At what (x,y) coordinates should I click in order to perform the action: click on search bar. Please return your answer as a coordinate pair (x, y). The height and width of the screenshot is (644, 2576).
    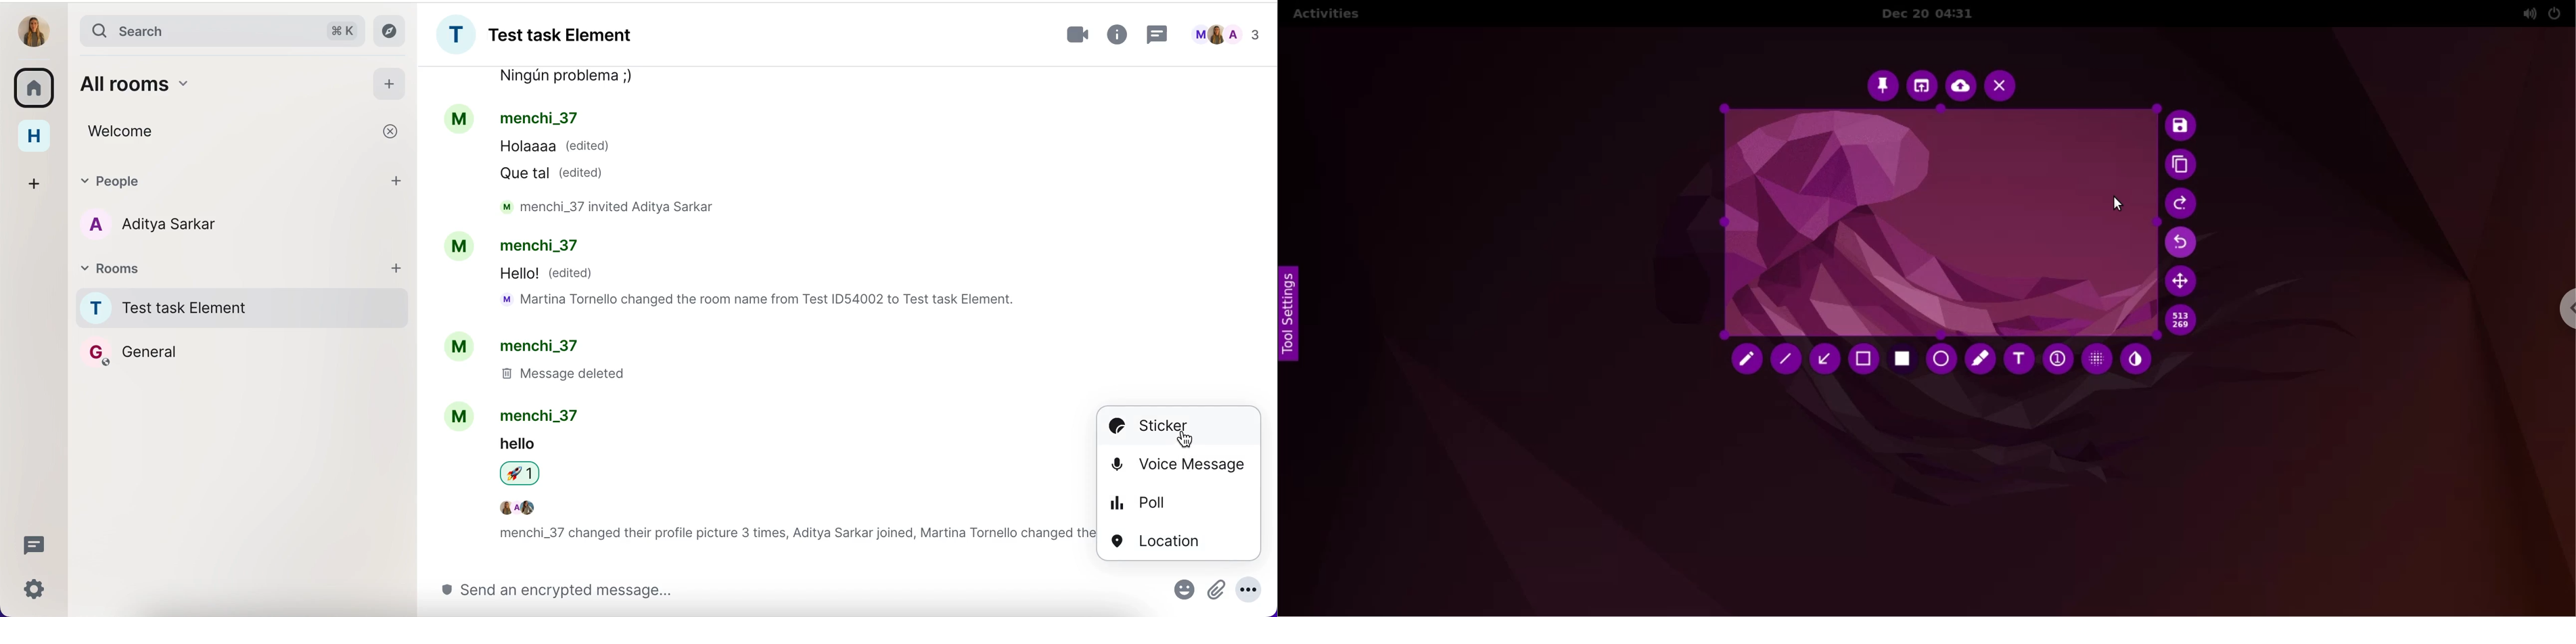
    Looking at the image, I should click on (218, 29).